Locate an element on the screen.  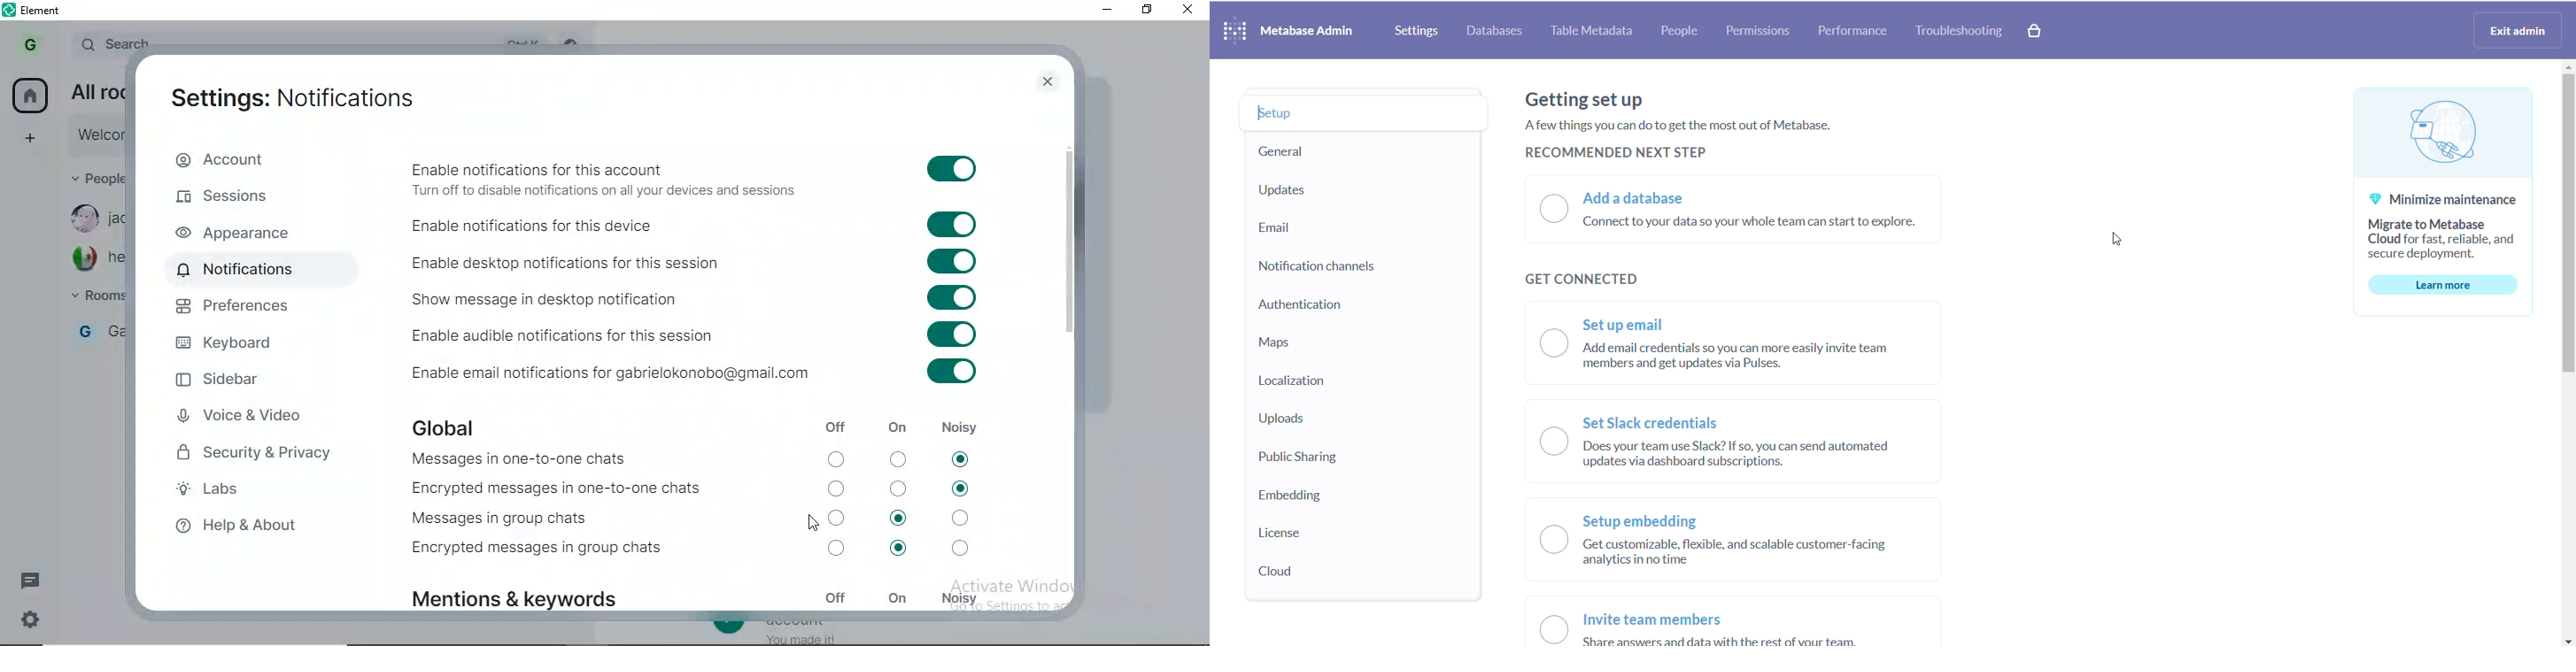
Add a database
Connect to your data so your whole team can start to explore. is located at coordinates (1758, 214).